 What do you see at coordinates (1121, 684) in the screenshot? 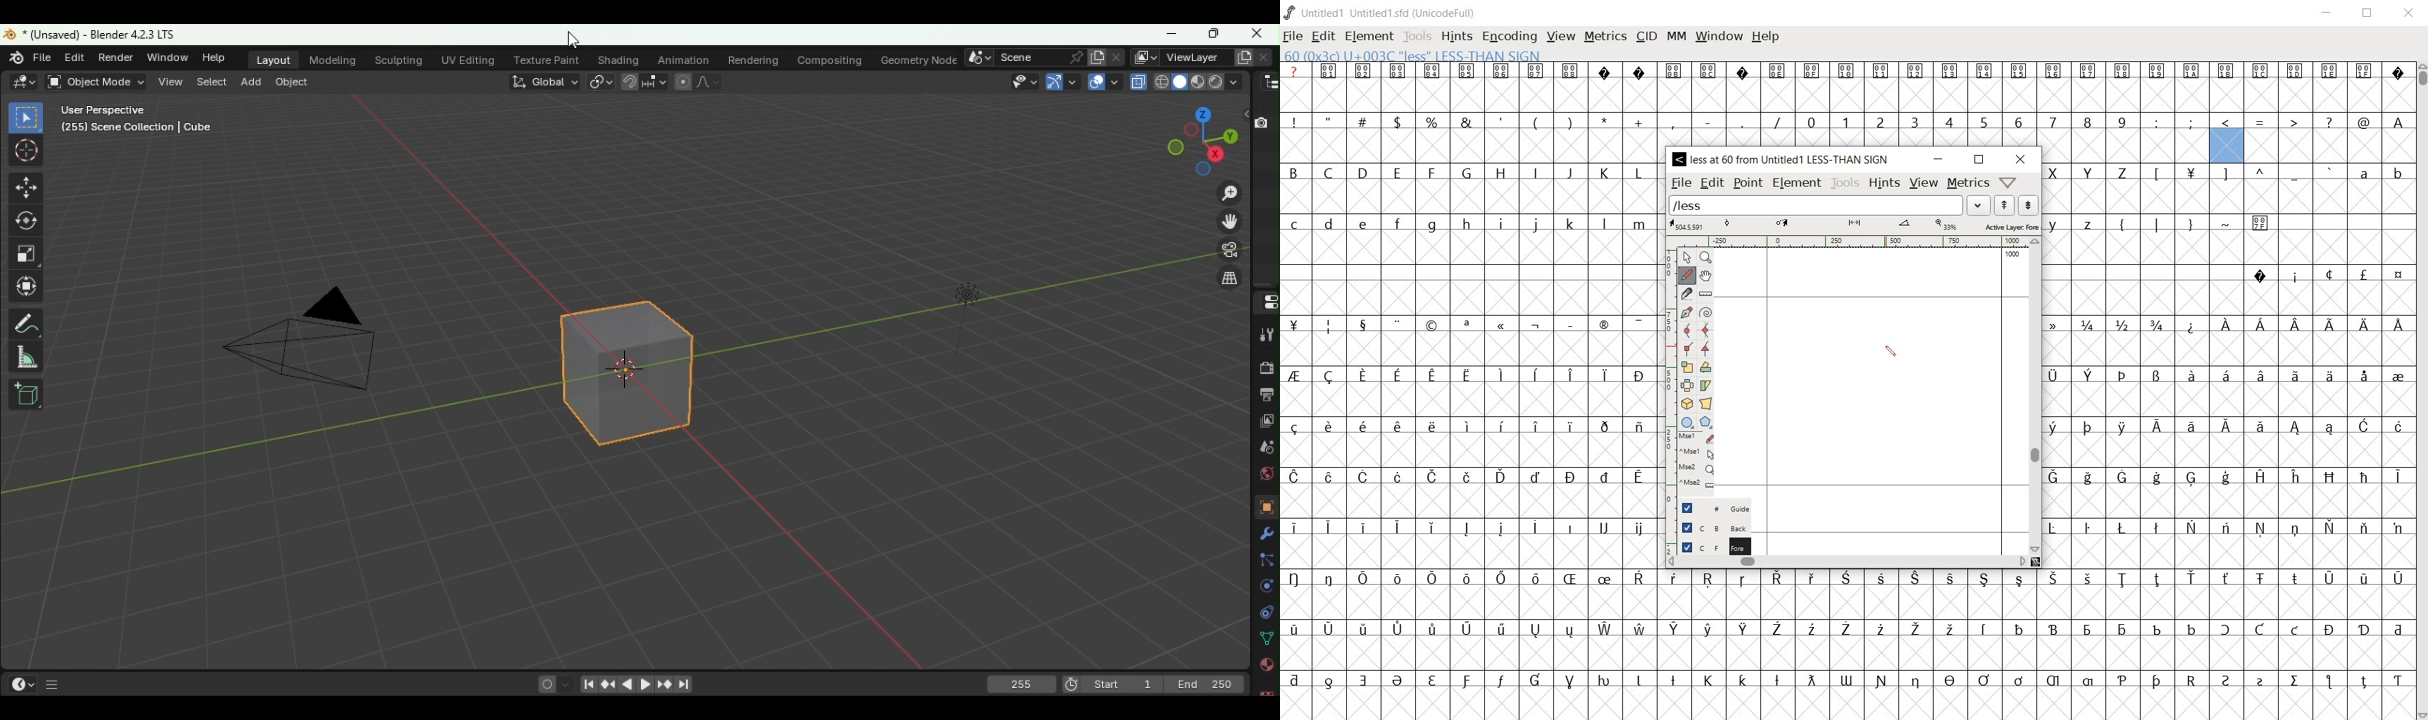
I see `First frame of the playback/rendering range` at bounding box center [1121, 684].